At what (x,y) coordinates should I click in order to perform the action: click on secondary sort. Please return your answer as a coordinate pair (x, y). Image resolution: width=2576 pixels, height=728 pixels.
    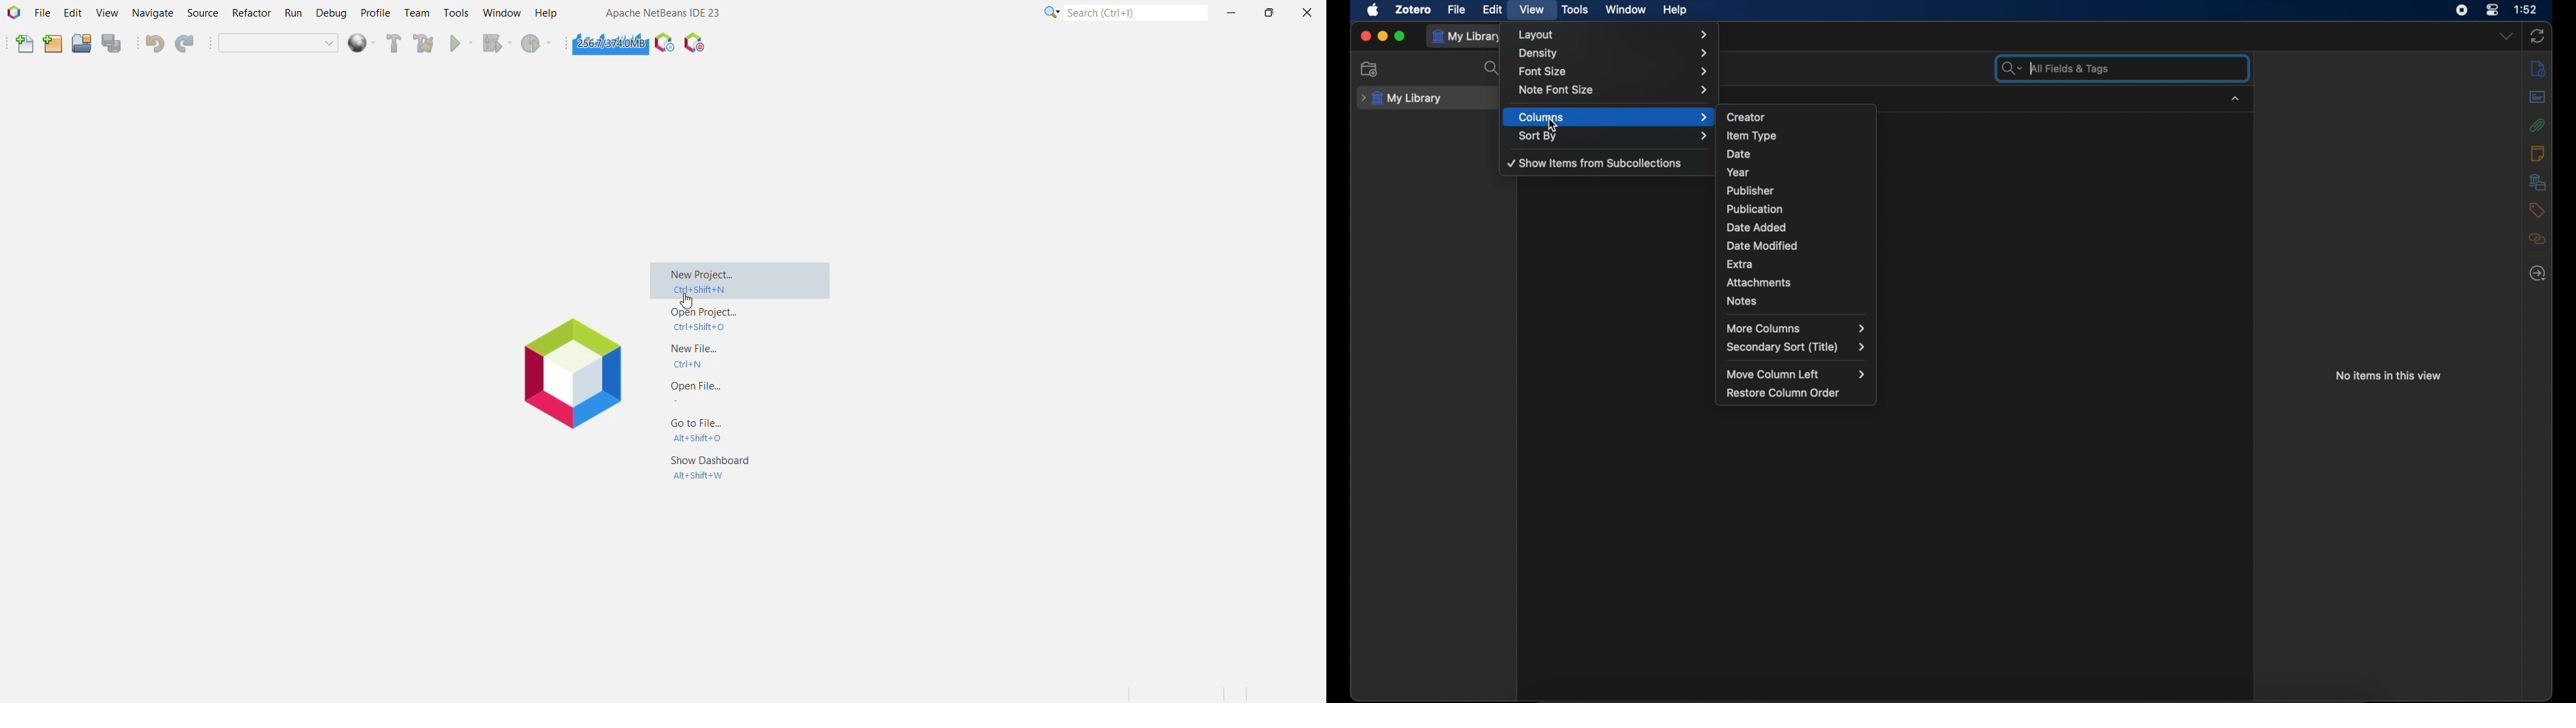
    Looking at the image, I should click on (1796, 348).